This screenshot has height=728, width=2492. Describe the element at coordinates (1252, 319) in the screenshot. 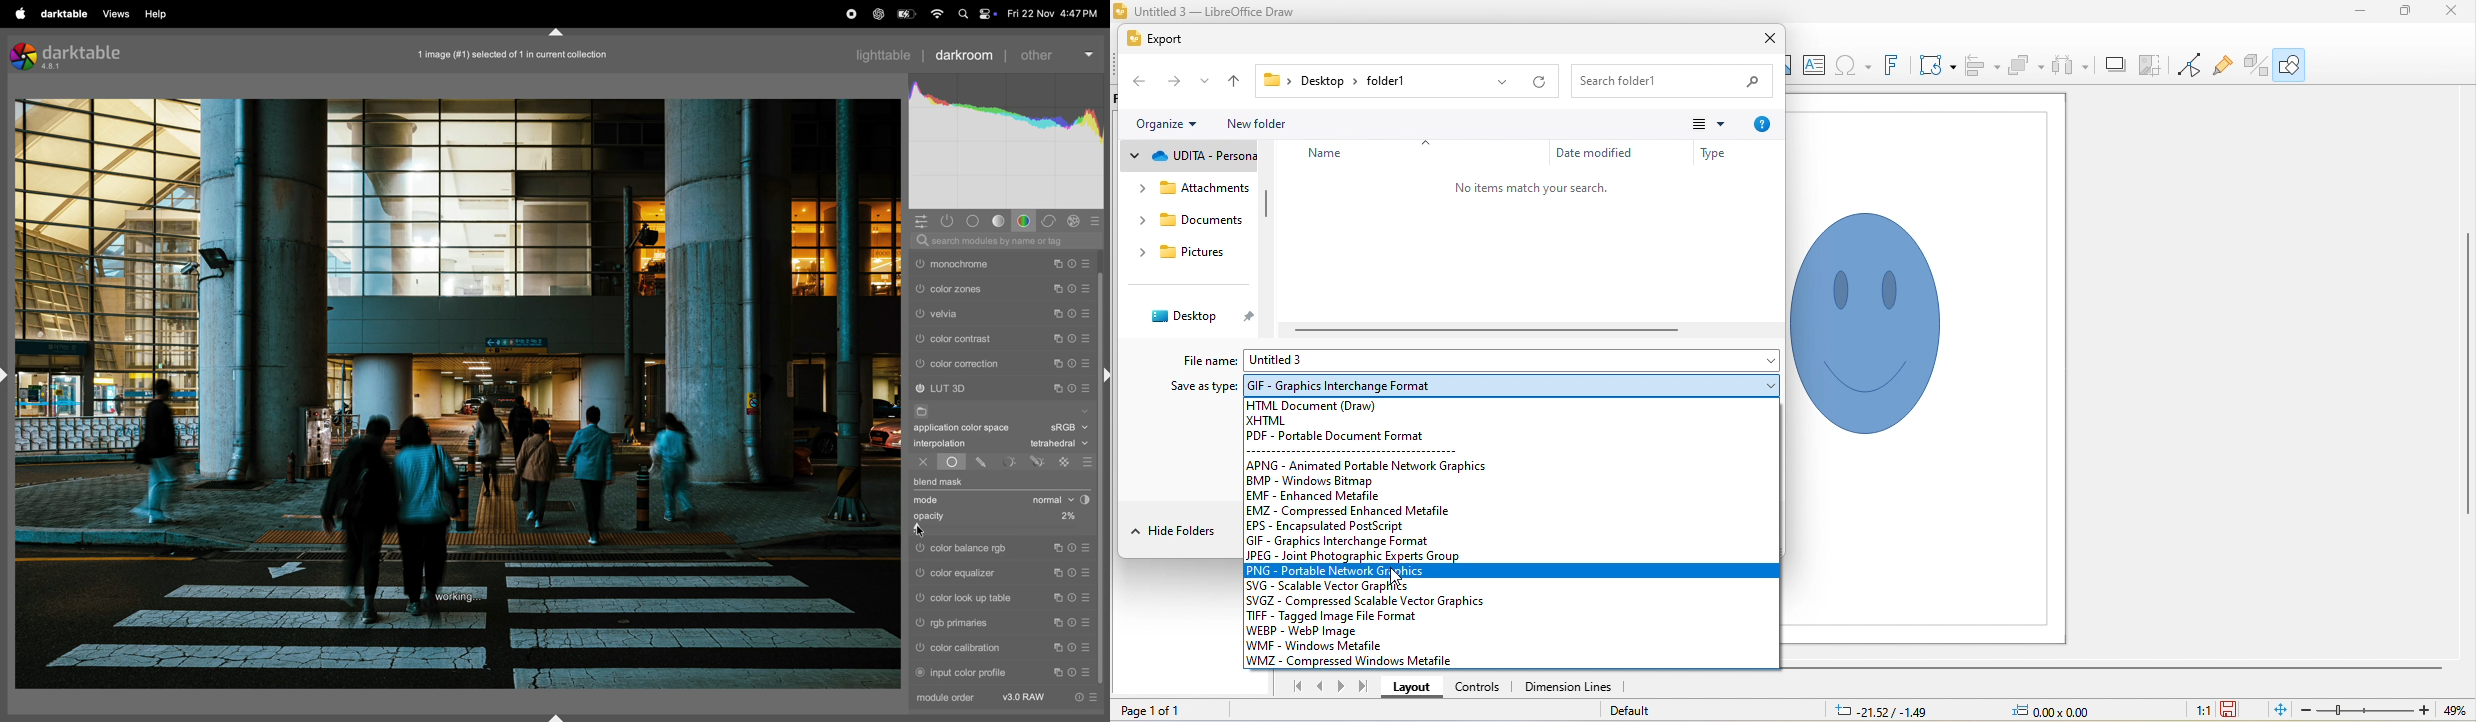

I see `pin` at that location.